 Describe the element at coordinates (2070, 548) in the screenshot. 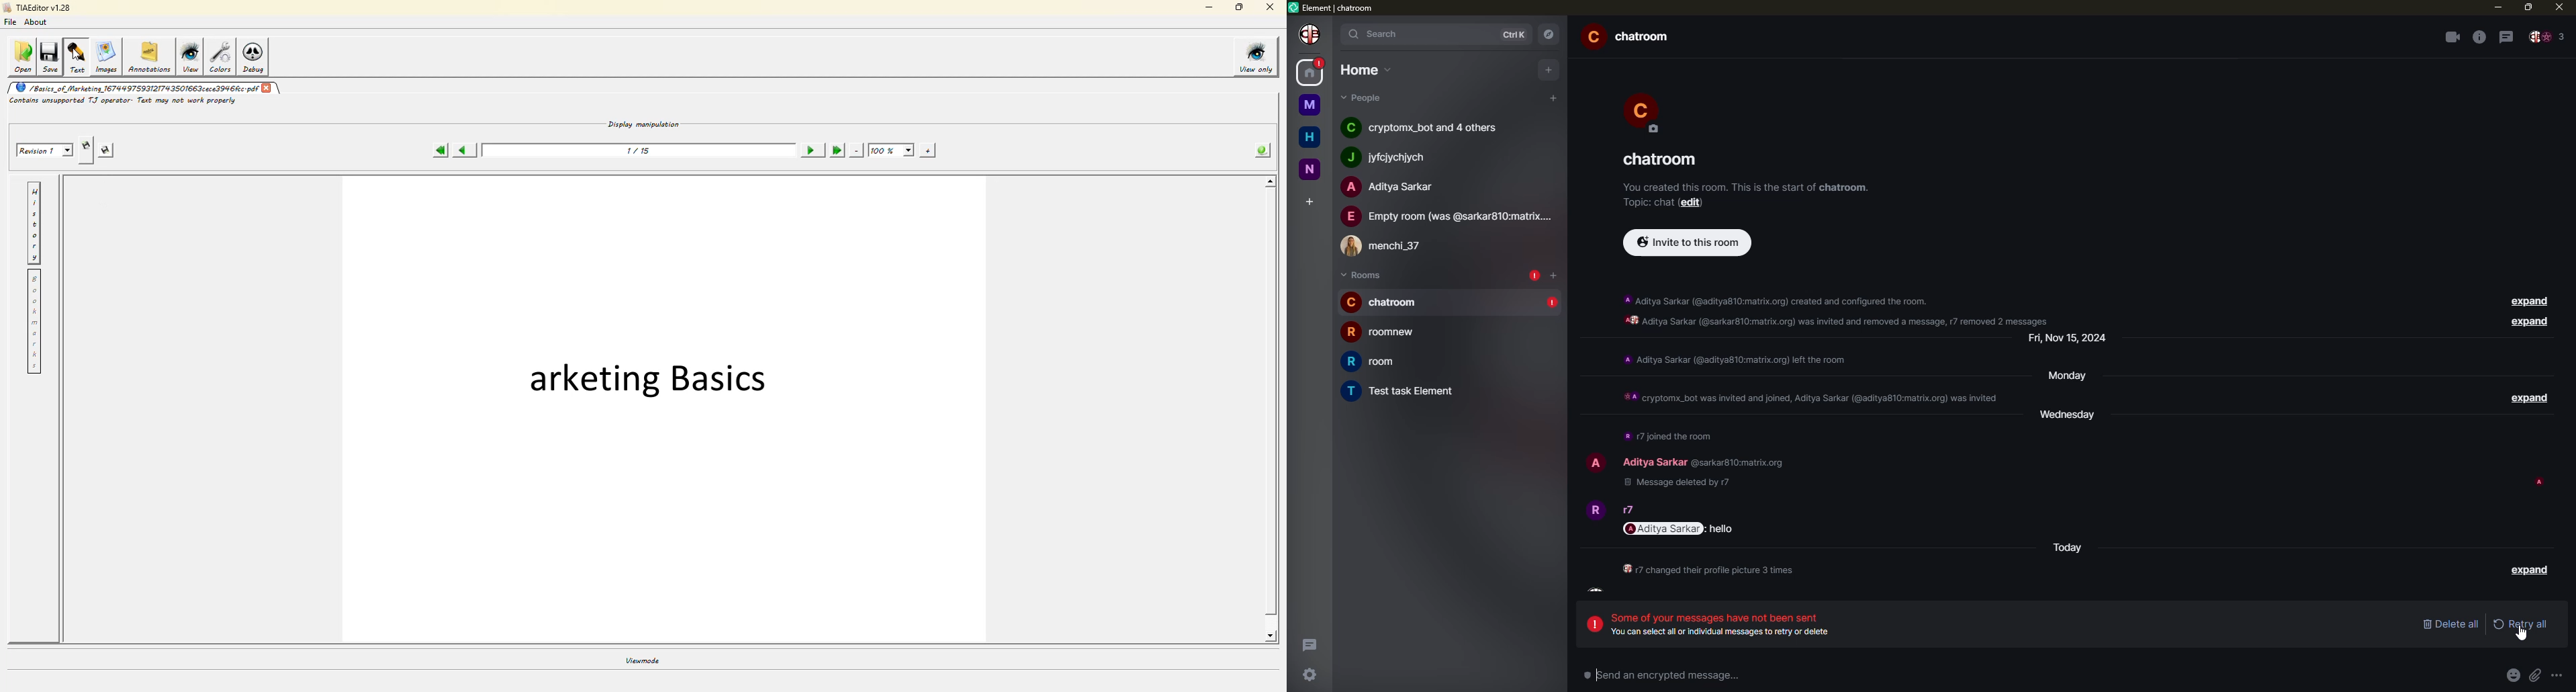

I see `day` at that location.